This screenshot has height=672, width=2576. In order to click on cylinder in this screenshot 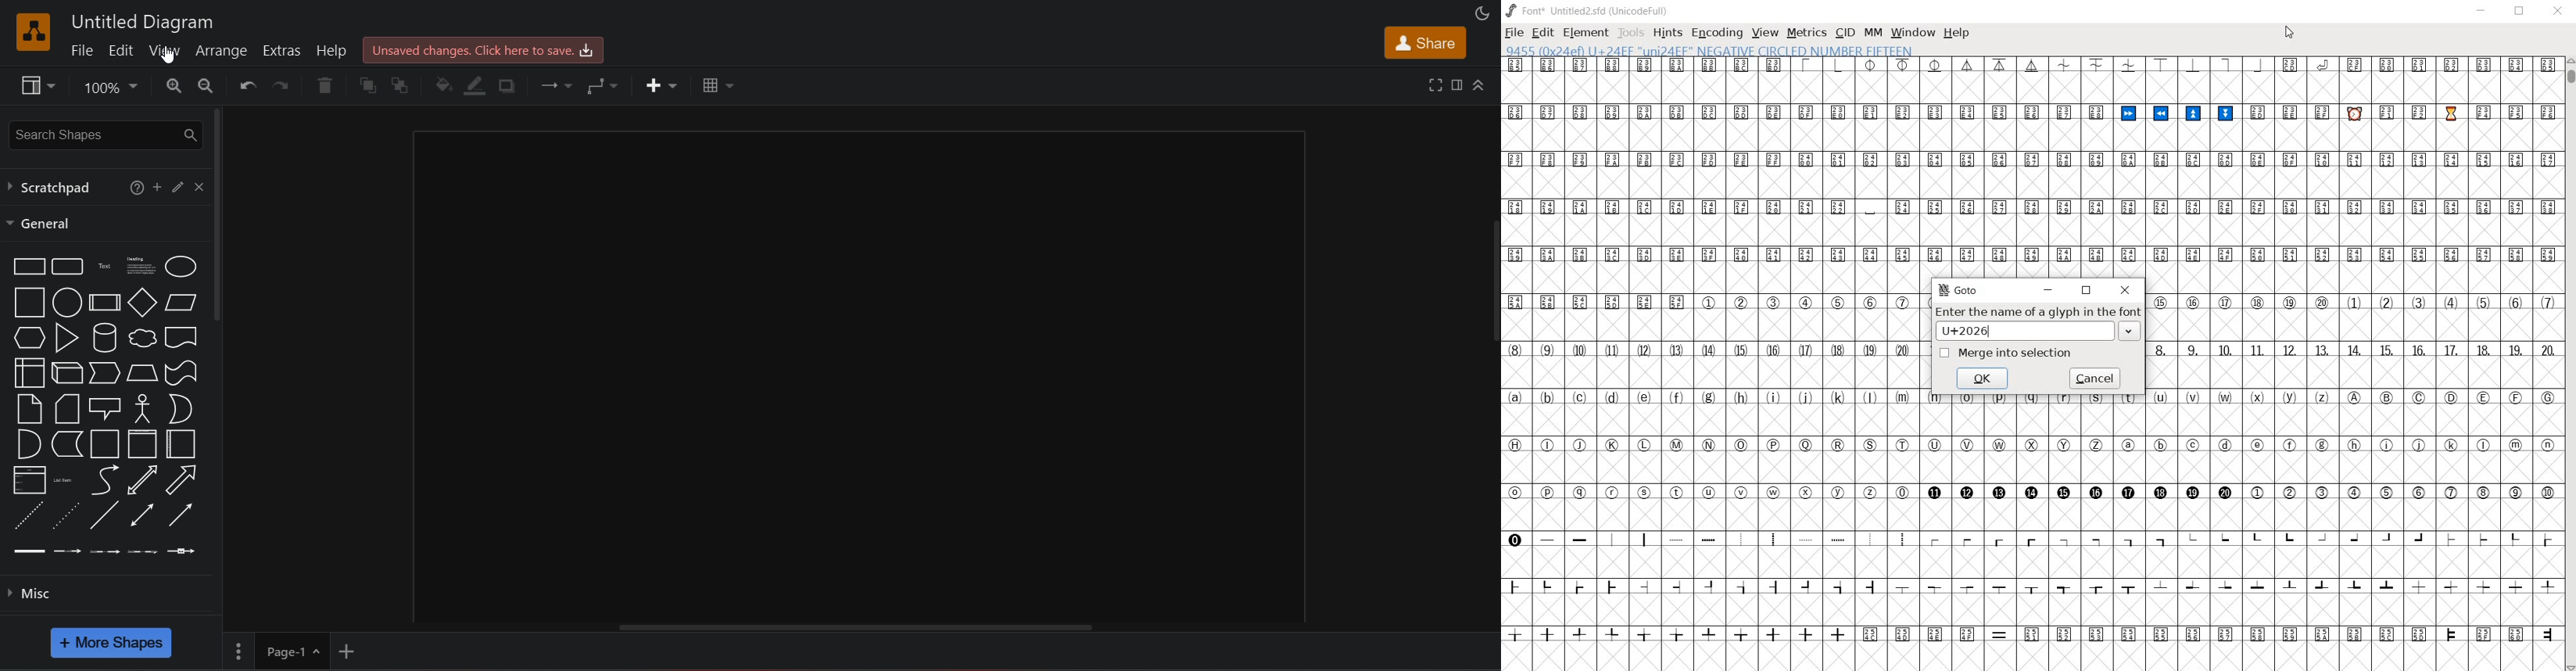, I will do `click(105, 336)`.